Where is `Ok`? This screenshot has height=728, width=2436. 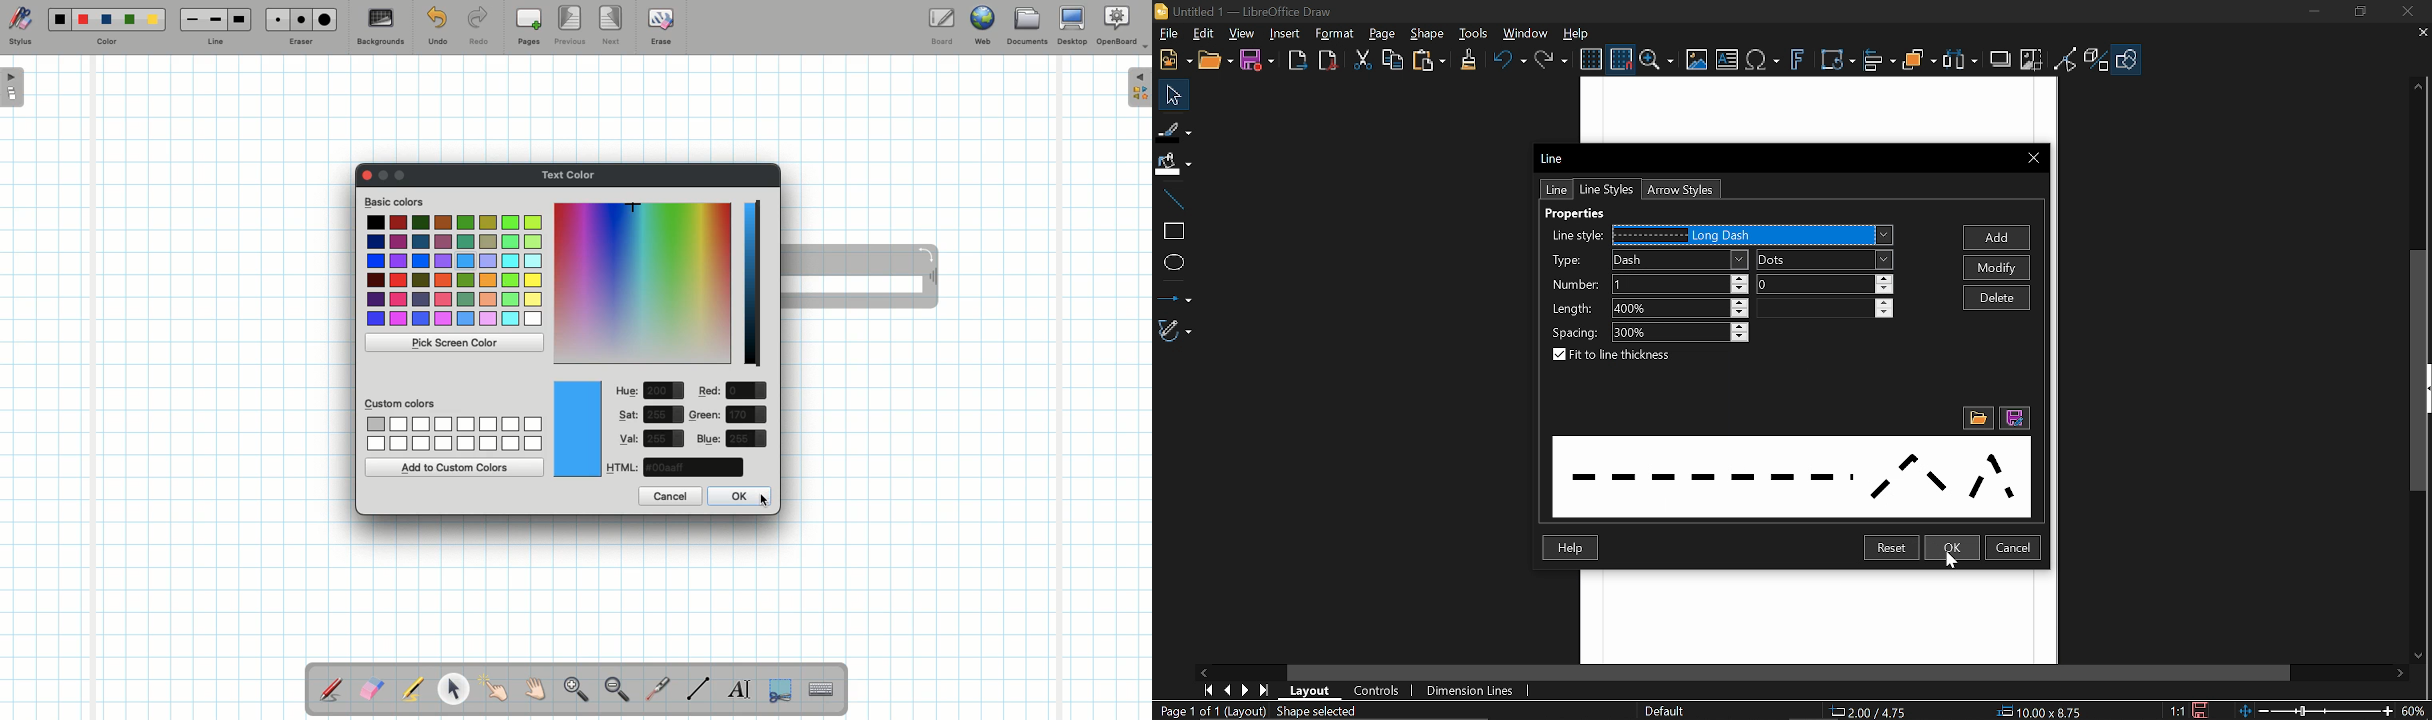
Ok is located at coordinates (1953, 548).